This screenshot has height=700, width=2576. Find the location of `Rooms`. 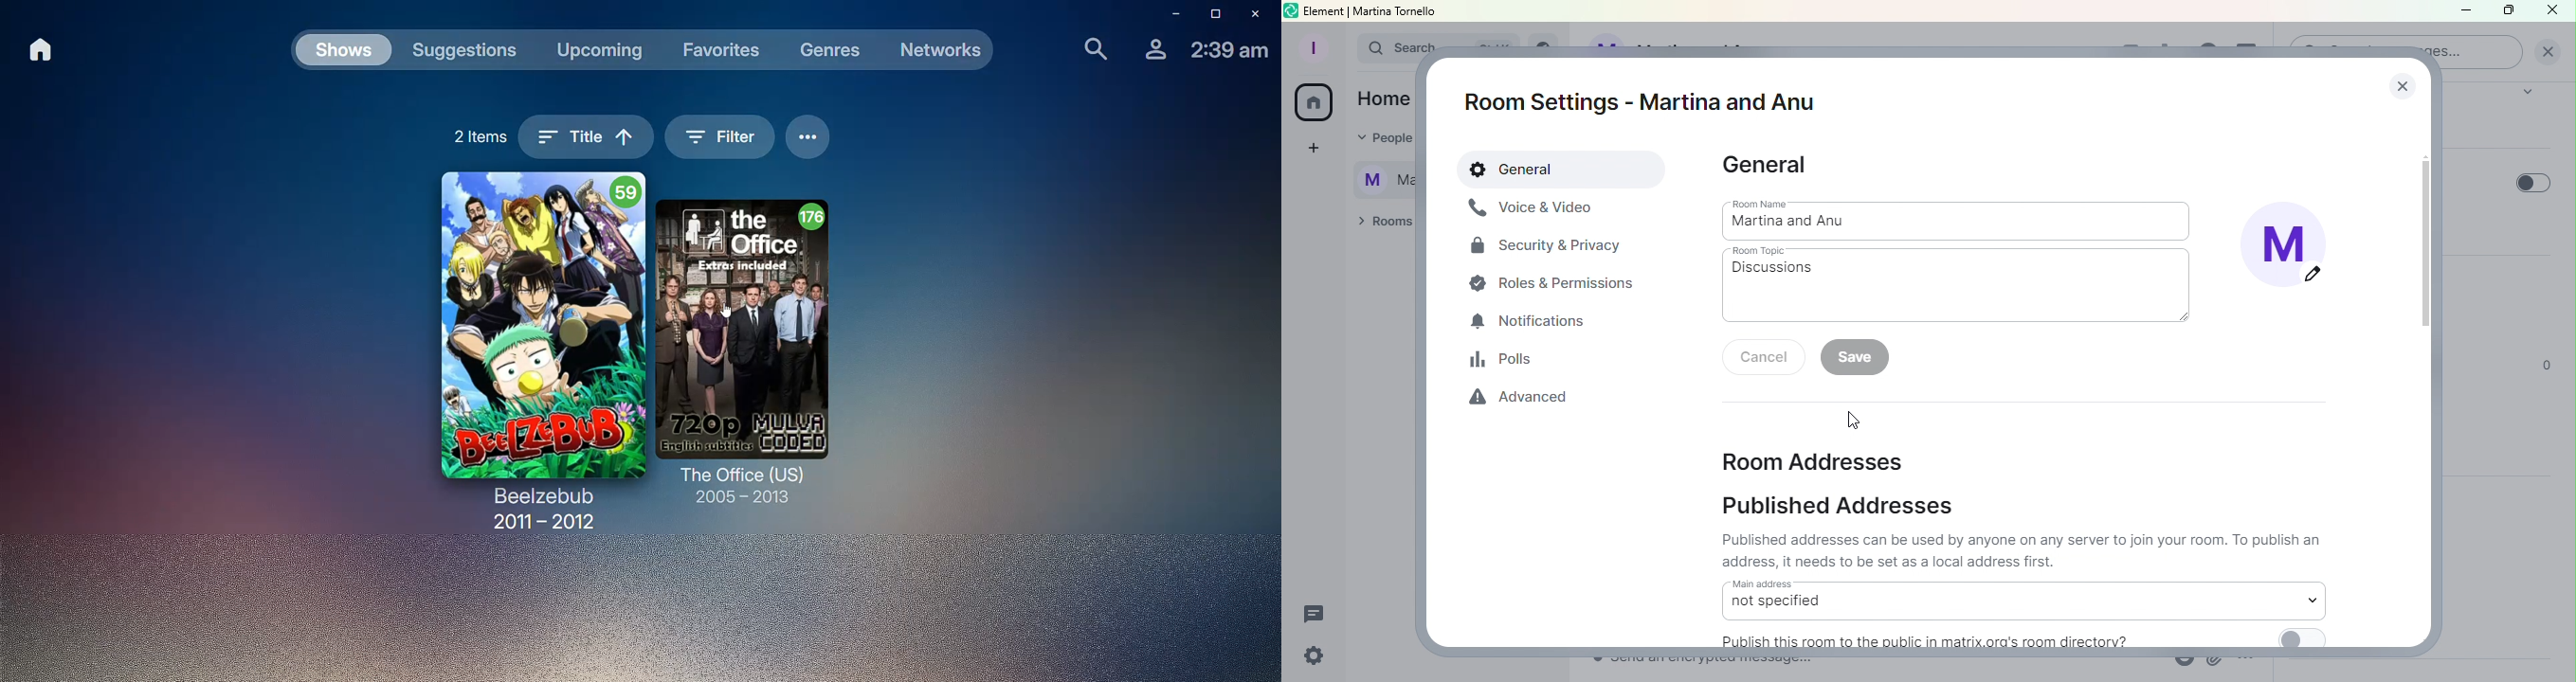

Rooms is located at coordinates (1381, 223).